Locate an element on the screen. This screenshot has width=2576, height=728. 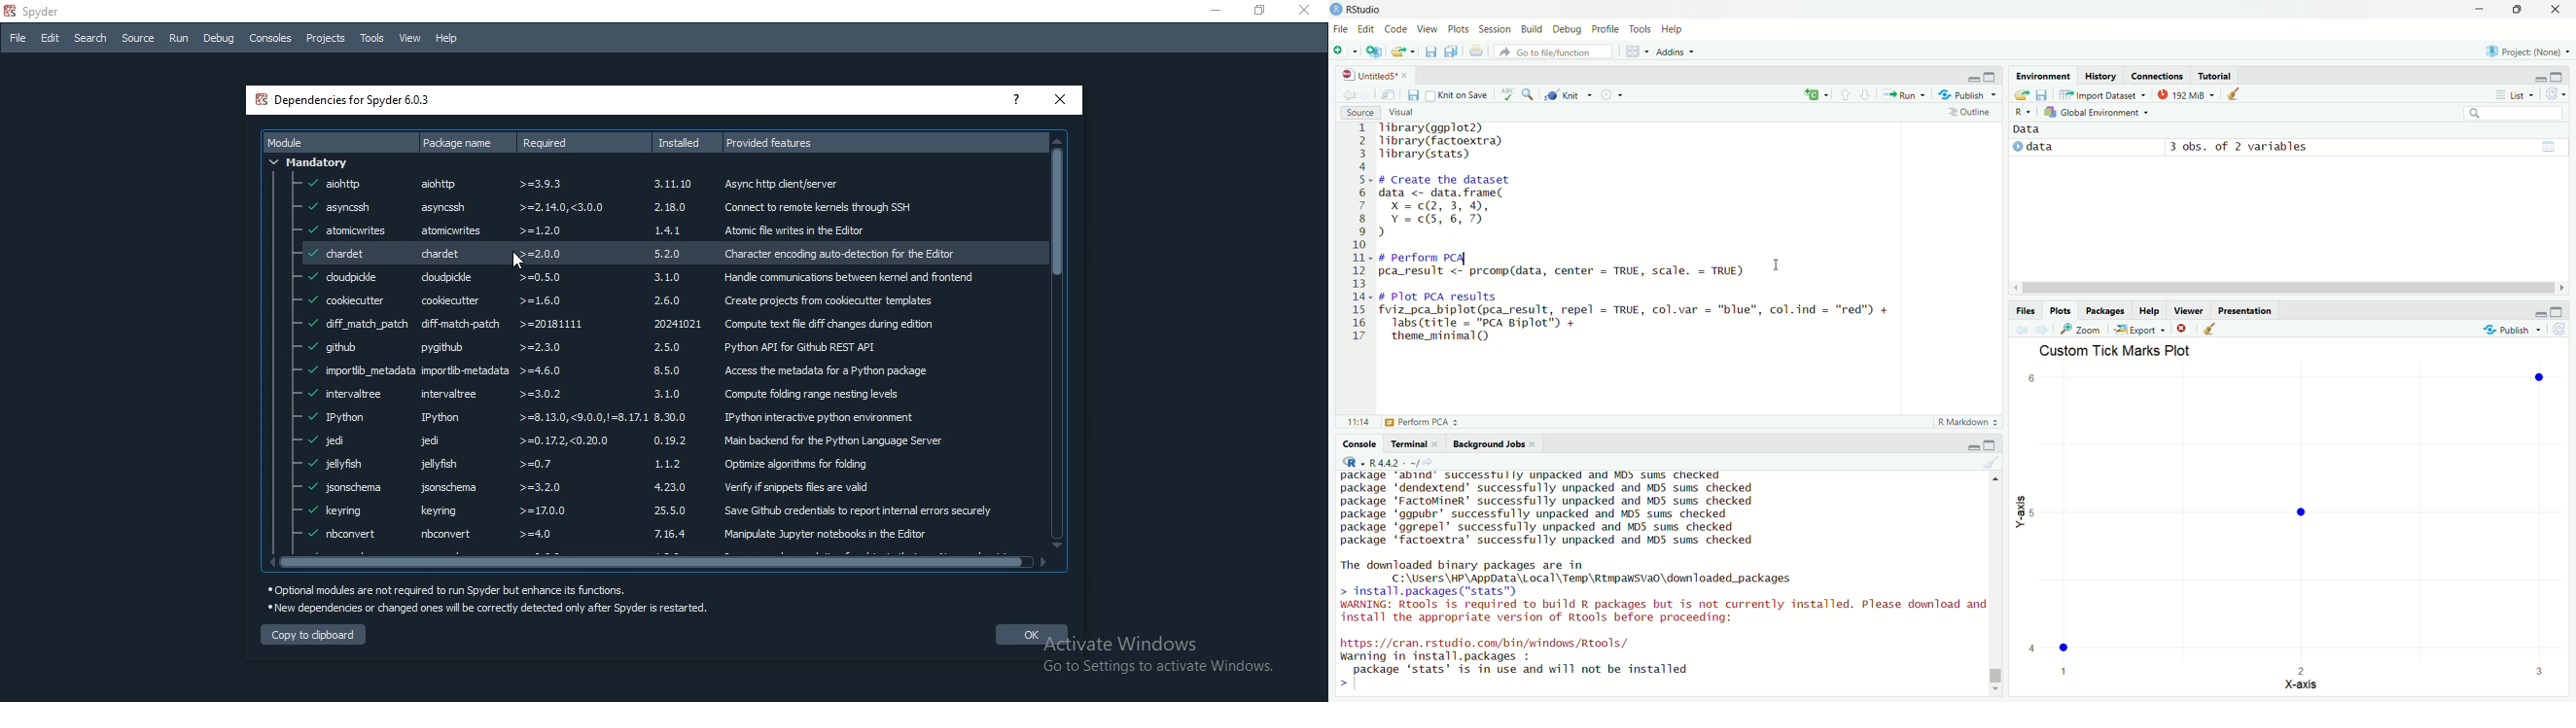
Source is located at coordinates (137, 40).